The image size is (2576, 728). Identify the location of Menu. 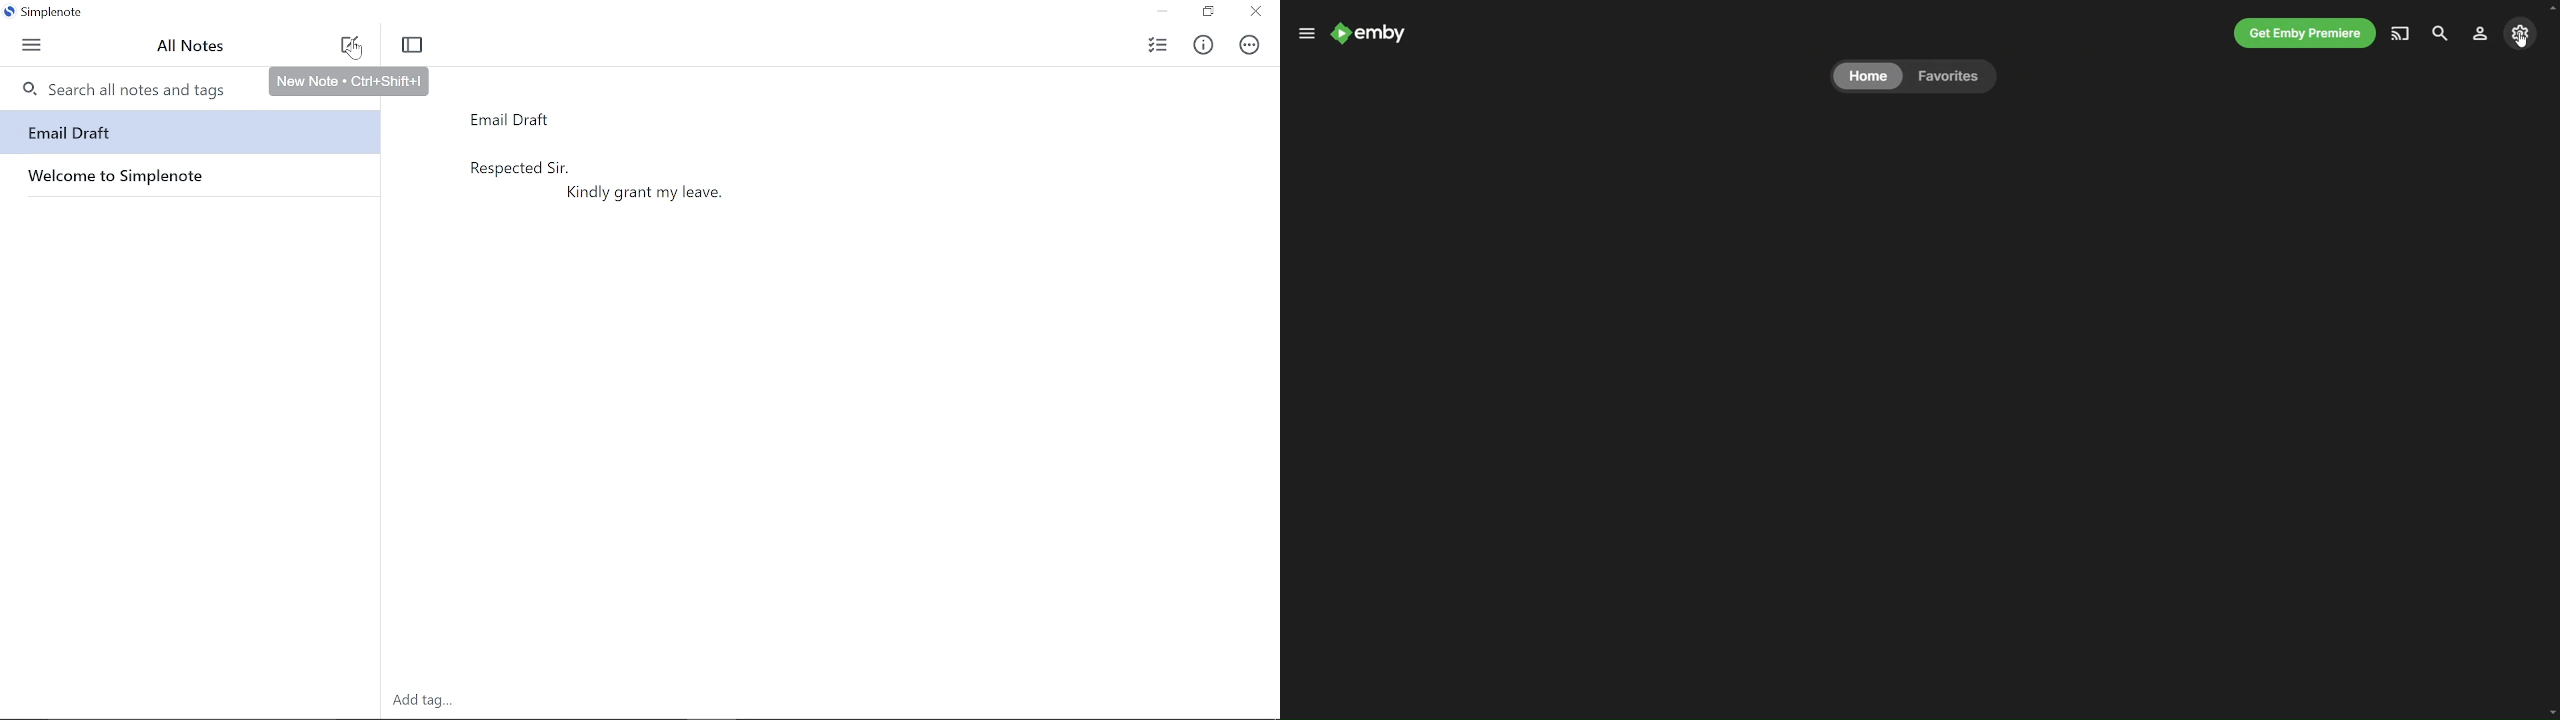
(34, 46).